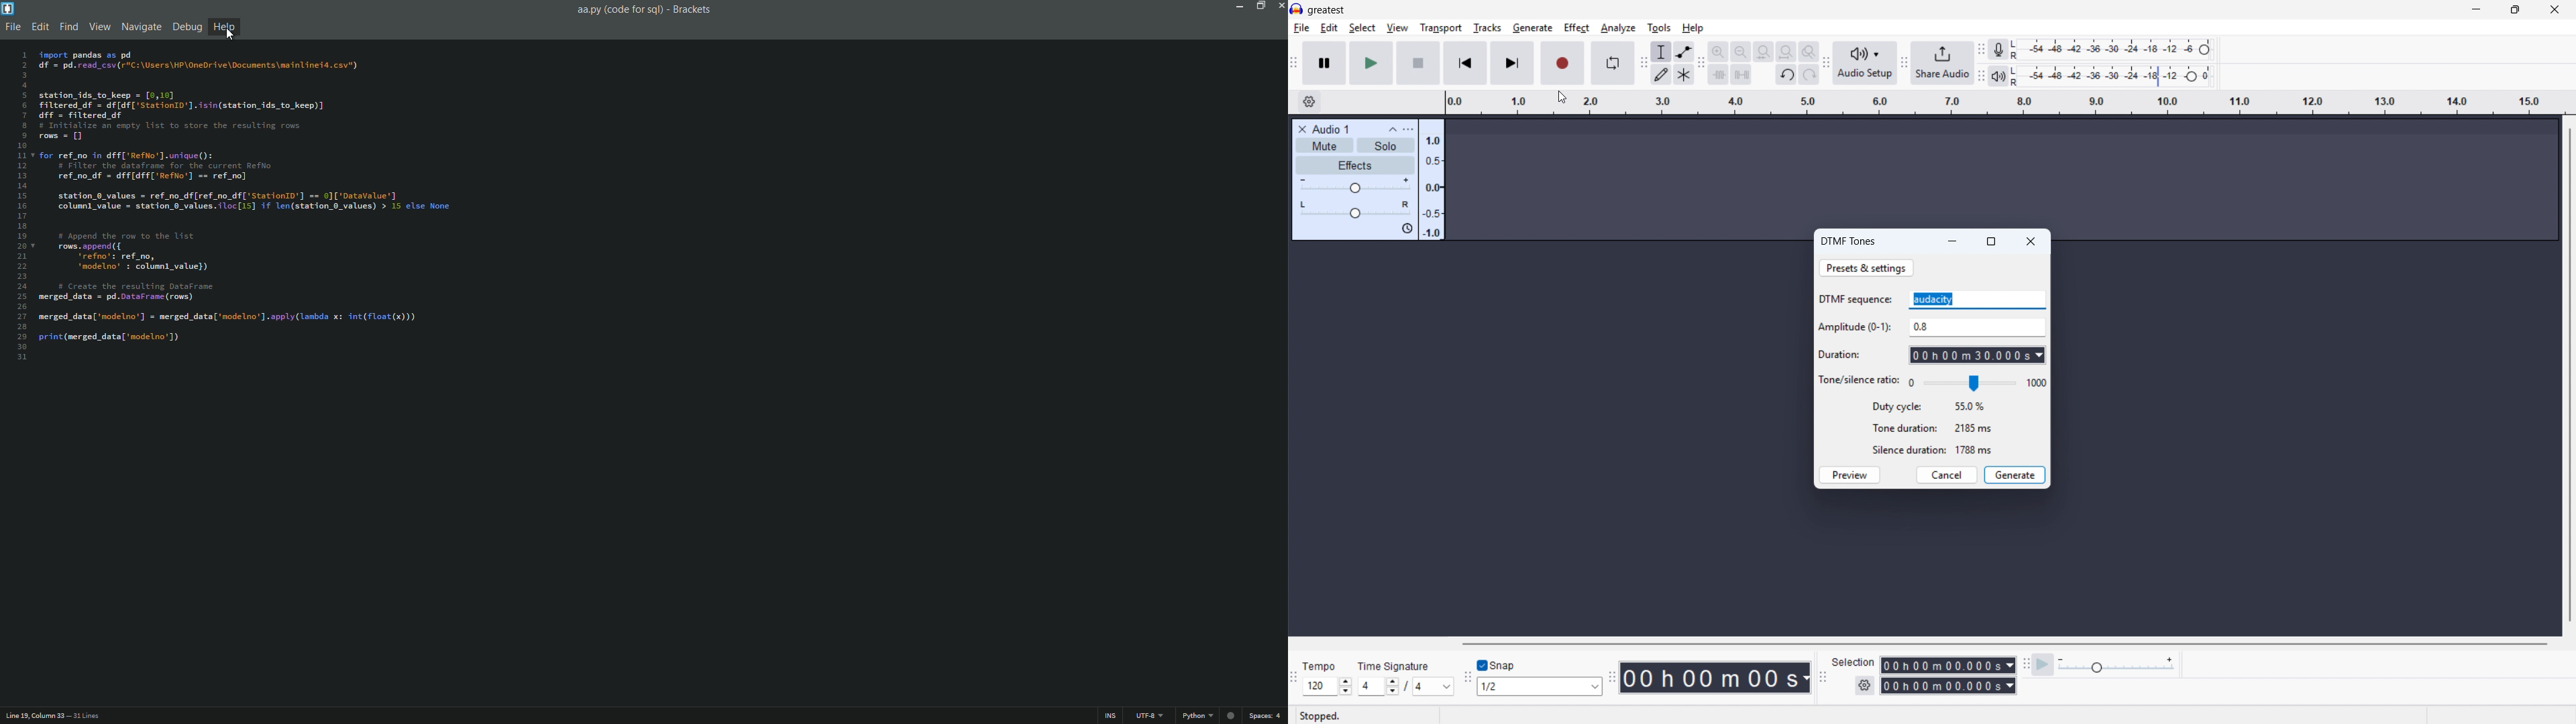  Describe the element at coordinates (2474, 10) in the screenshot. I see `minimise ` at that location.